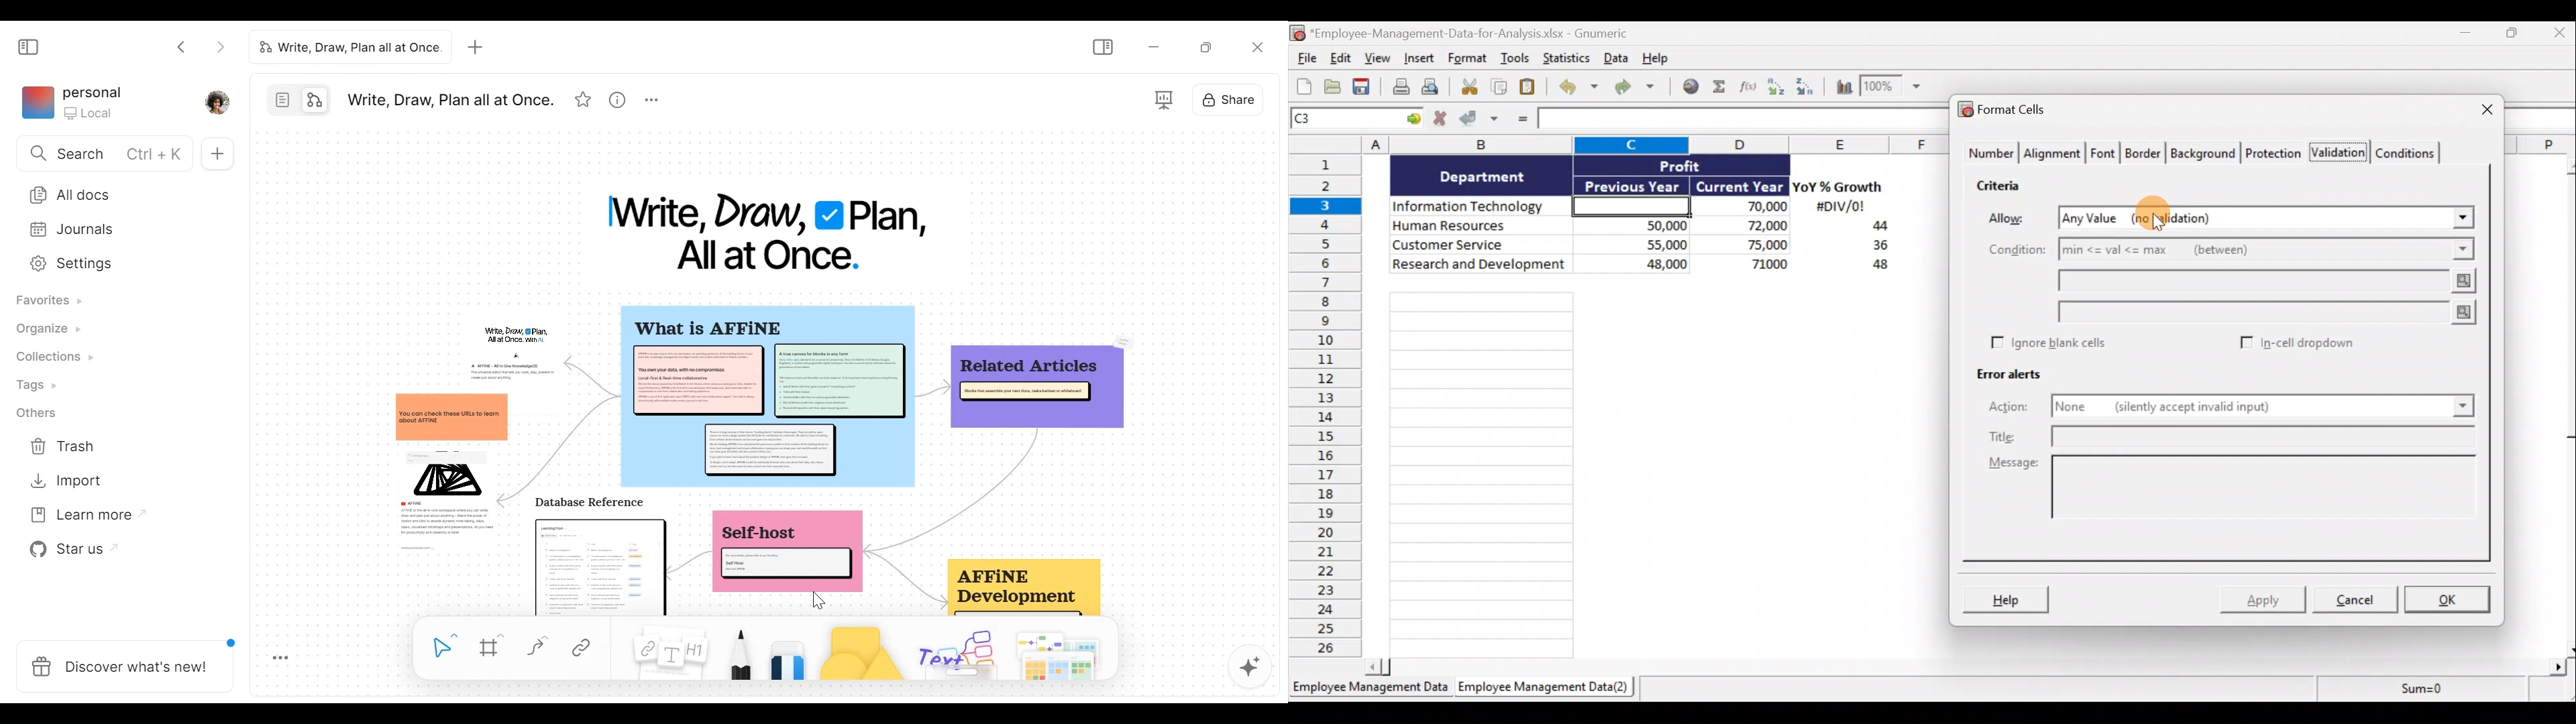 The height and width of the screenshot is (728, 2576). I want to click on Format, so click(1468, 60).